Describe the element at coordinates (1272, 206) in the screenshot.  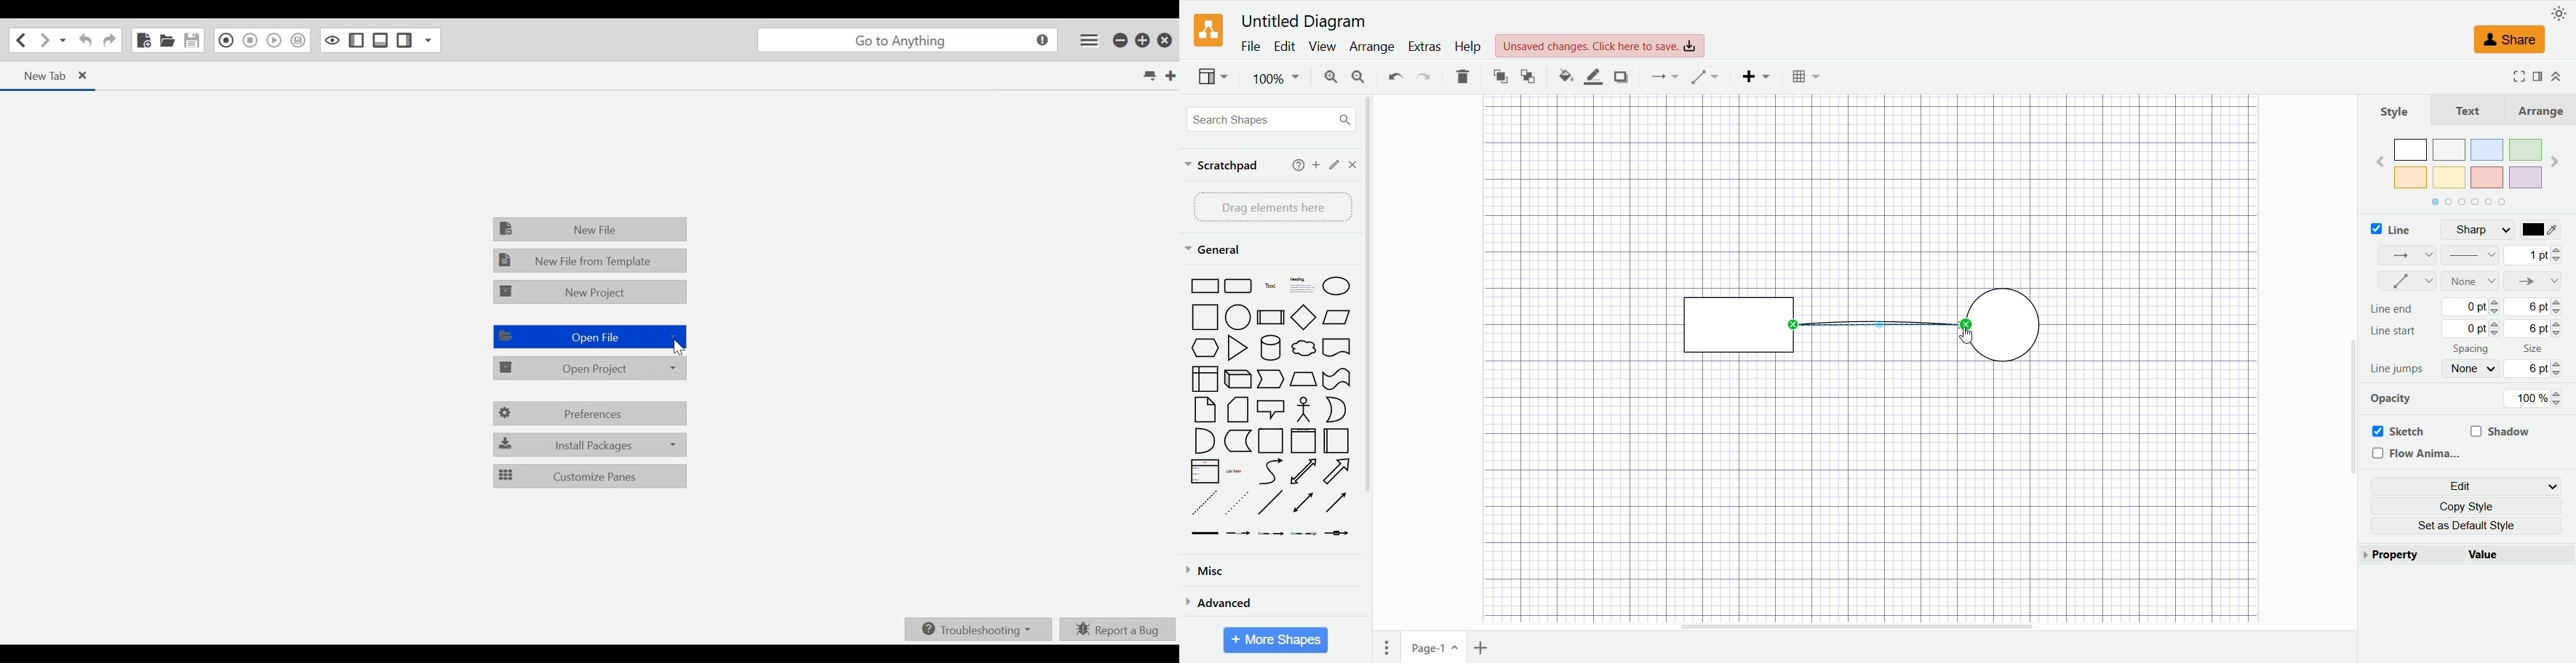
I see `drag elements here` at that location.